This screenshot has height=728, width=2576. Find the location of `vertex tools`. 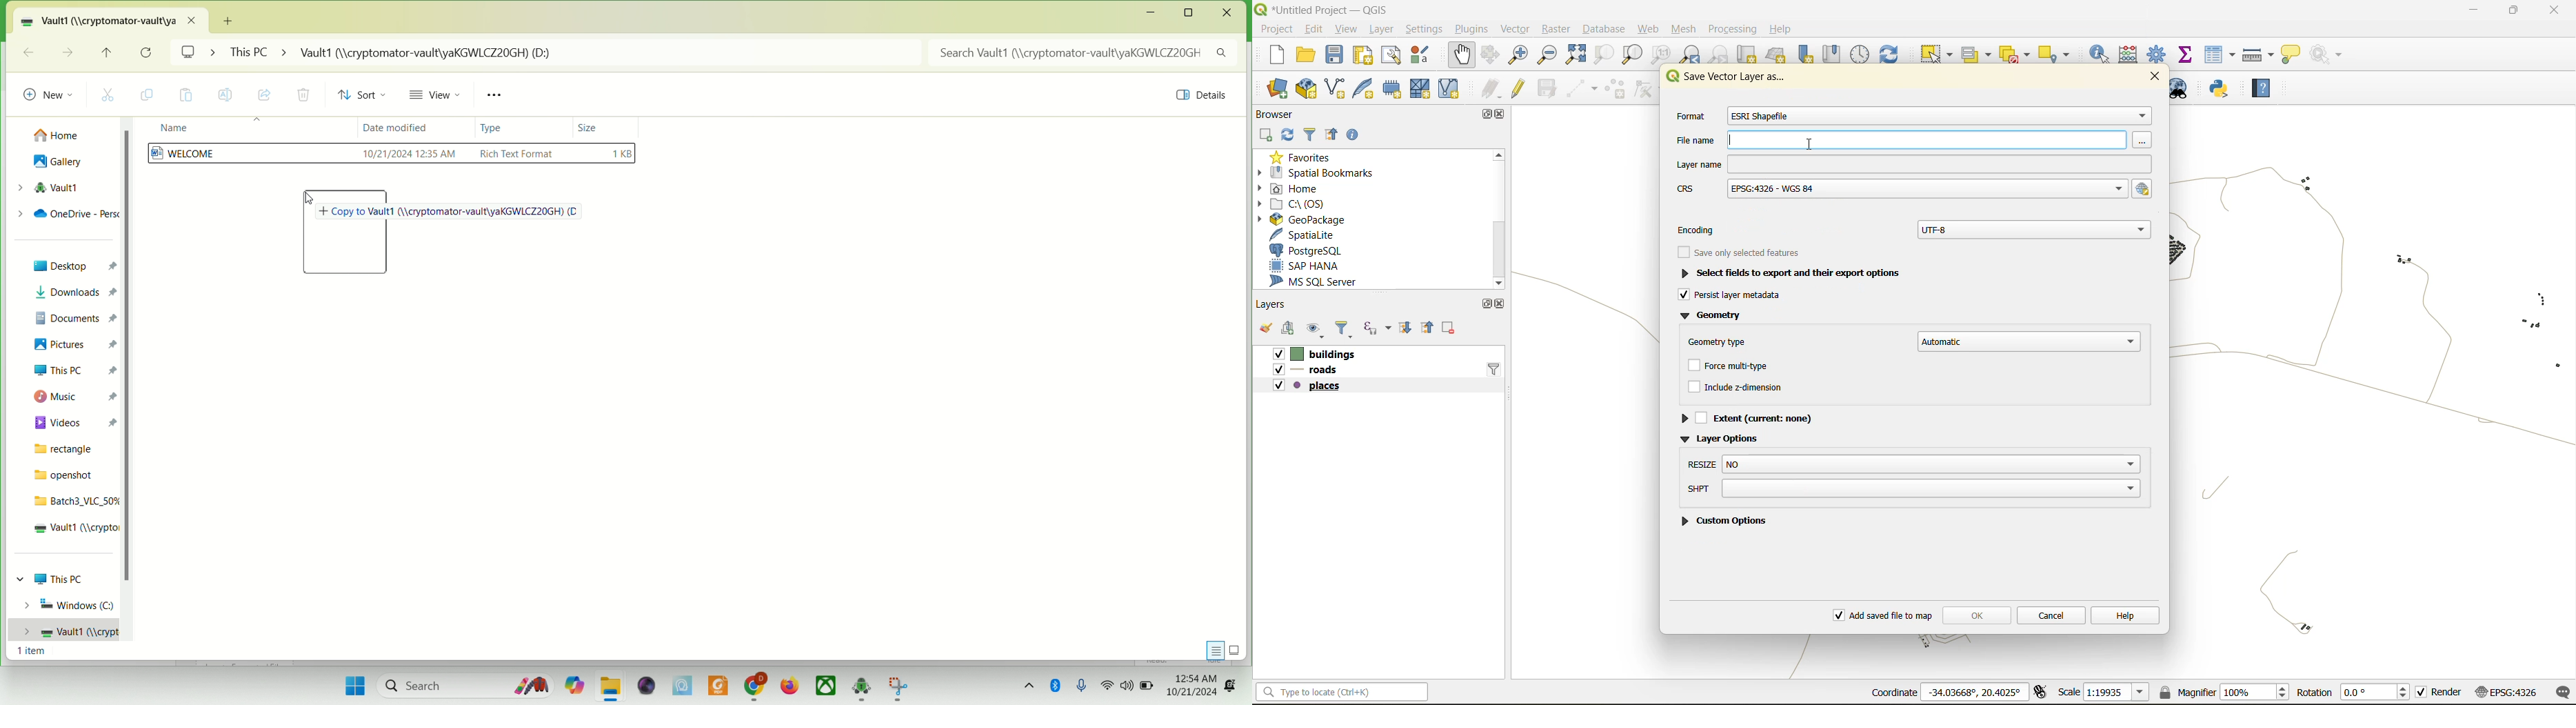

vertex tools is located at coordinates (1650, 88).